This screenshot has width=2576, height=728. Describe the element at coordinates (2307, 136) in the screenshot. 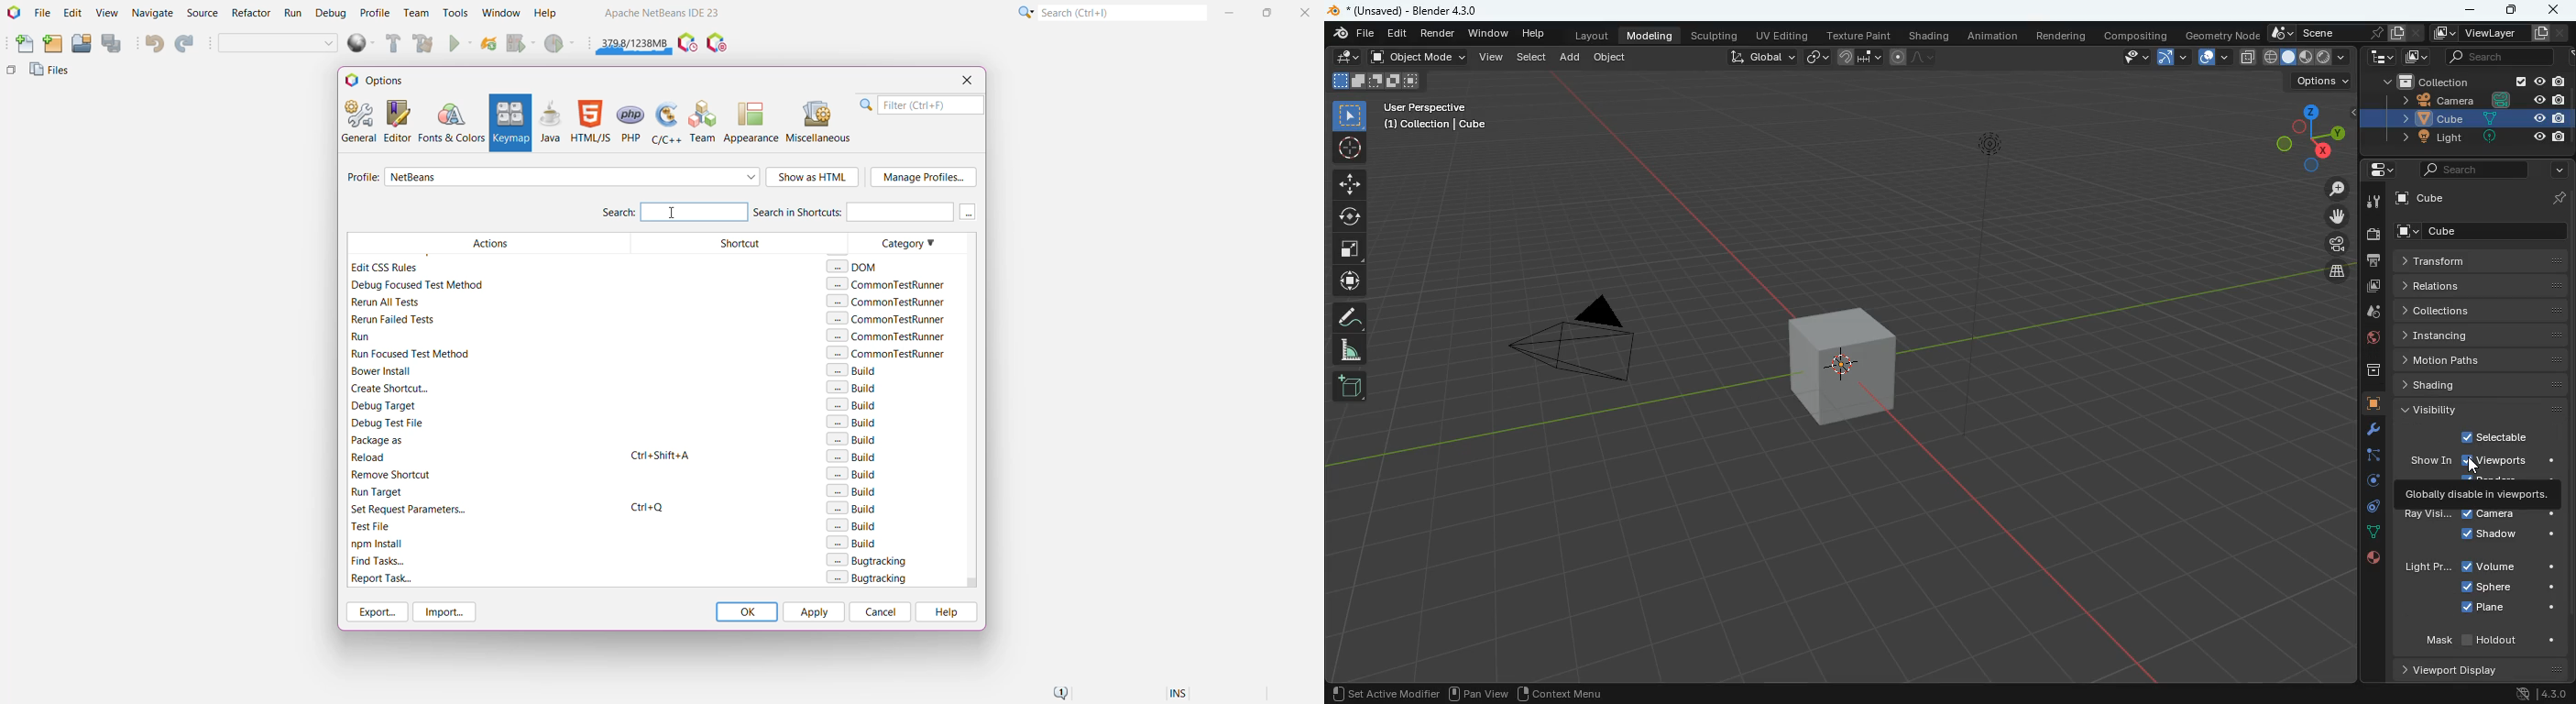

I see `dimensions` at that location.